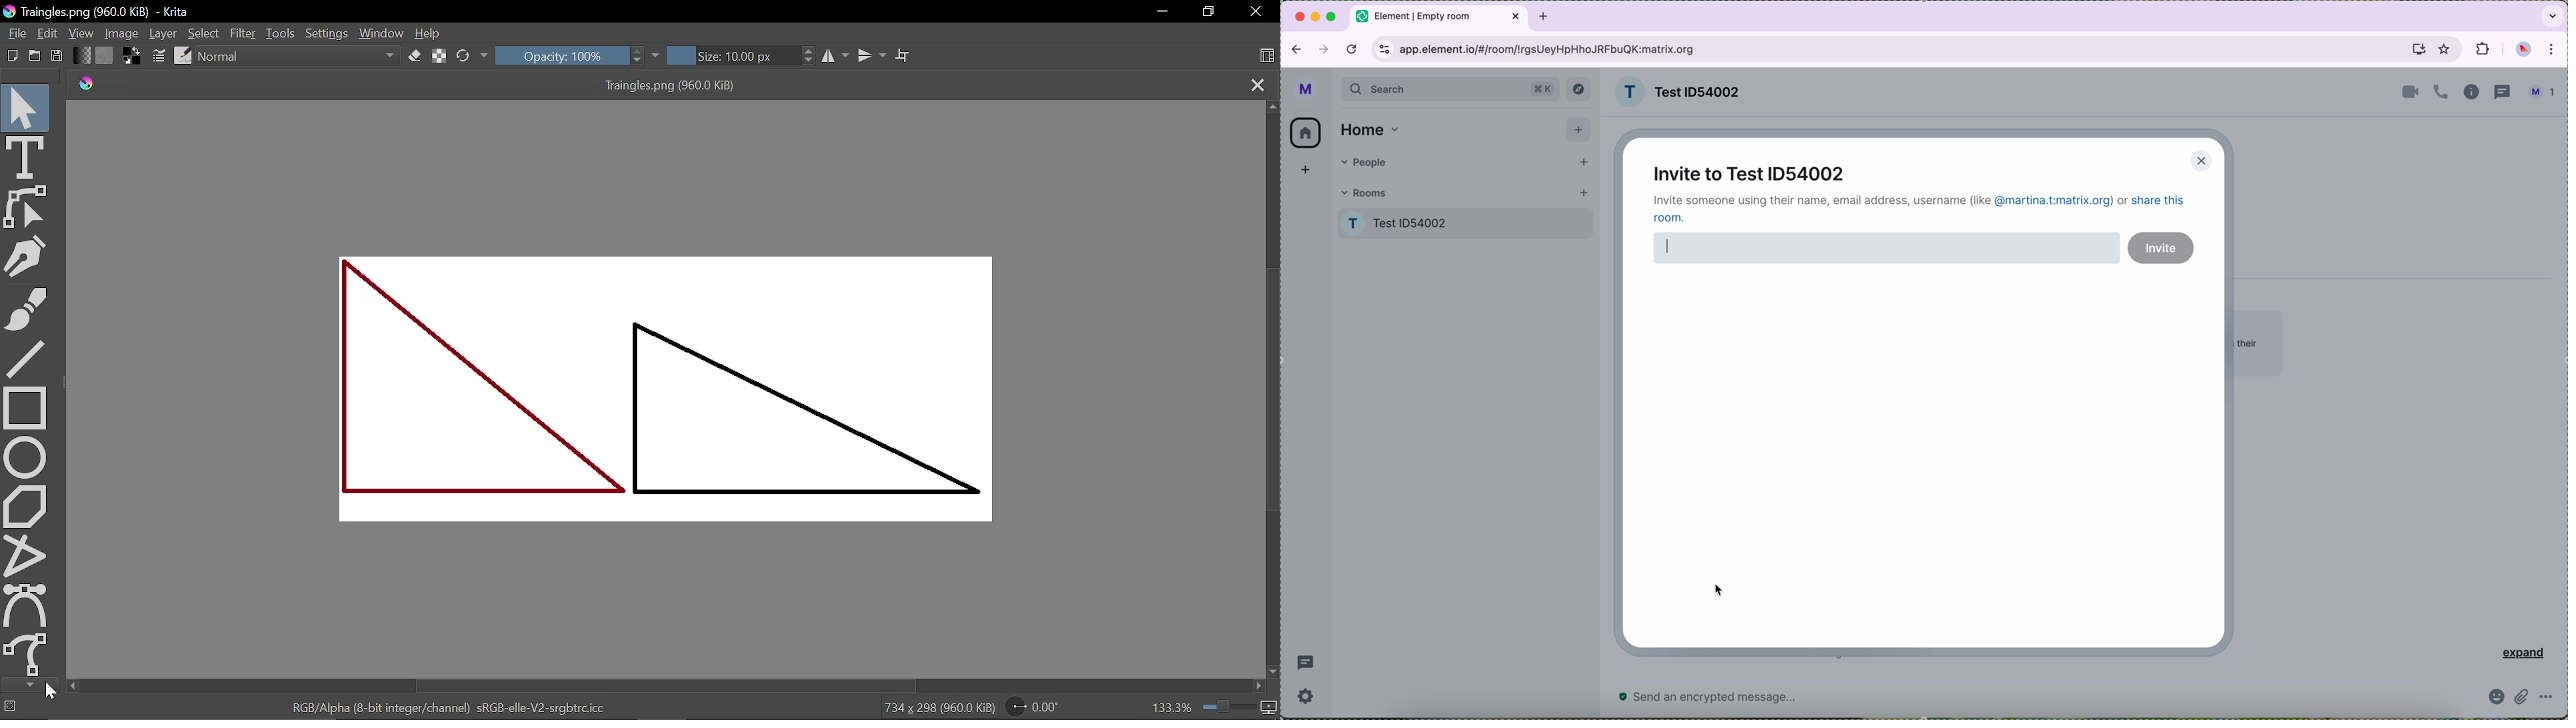  I want to click on Fill gradient, so click(83, 55).